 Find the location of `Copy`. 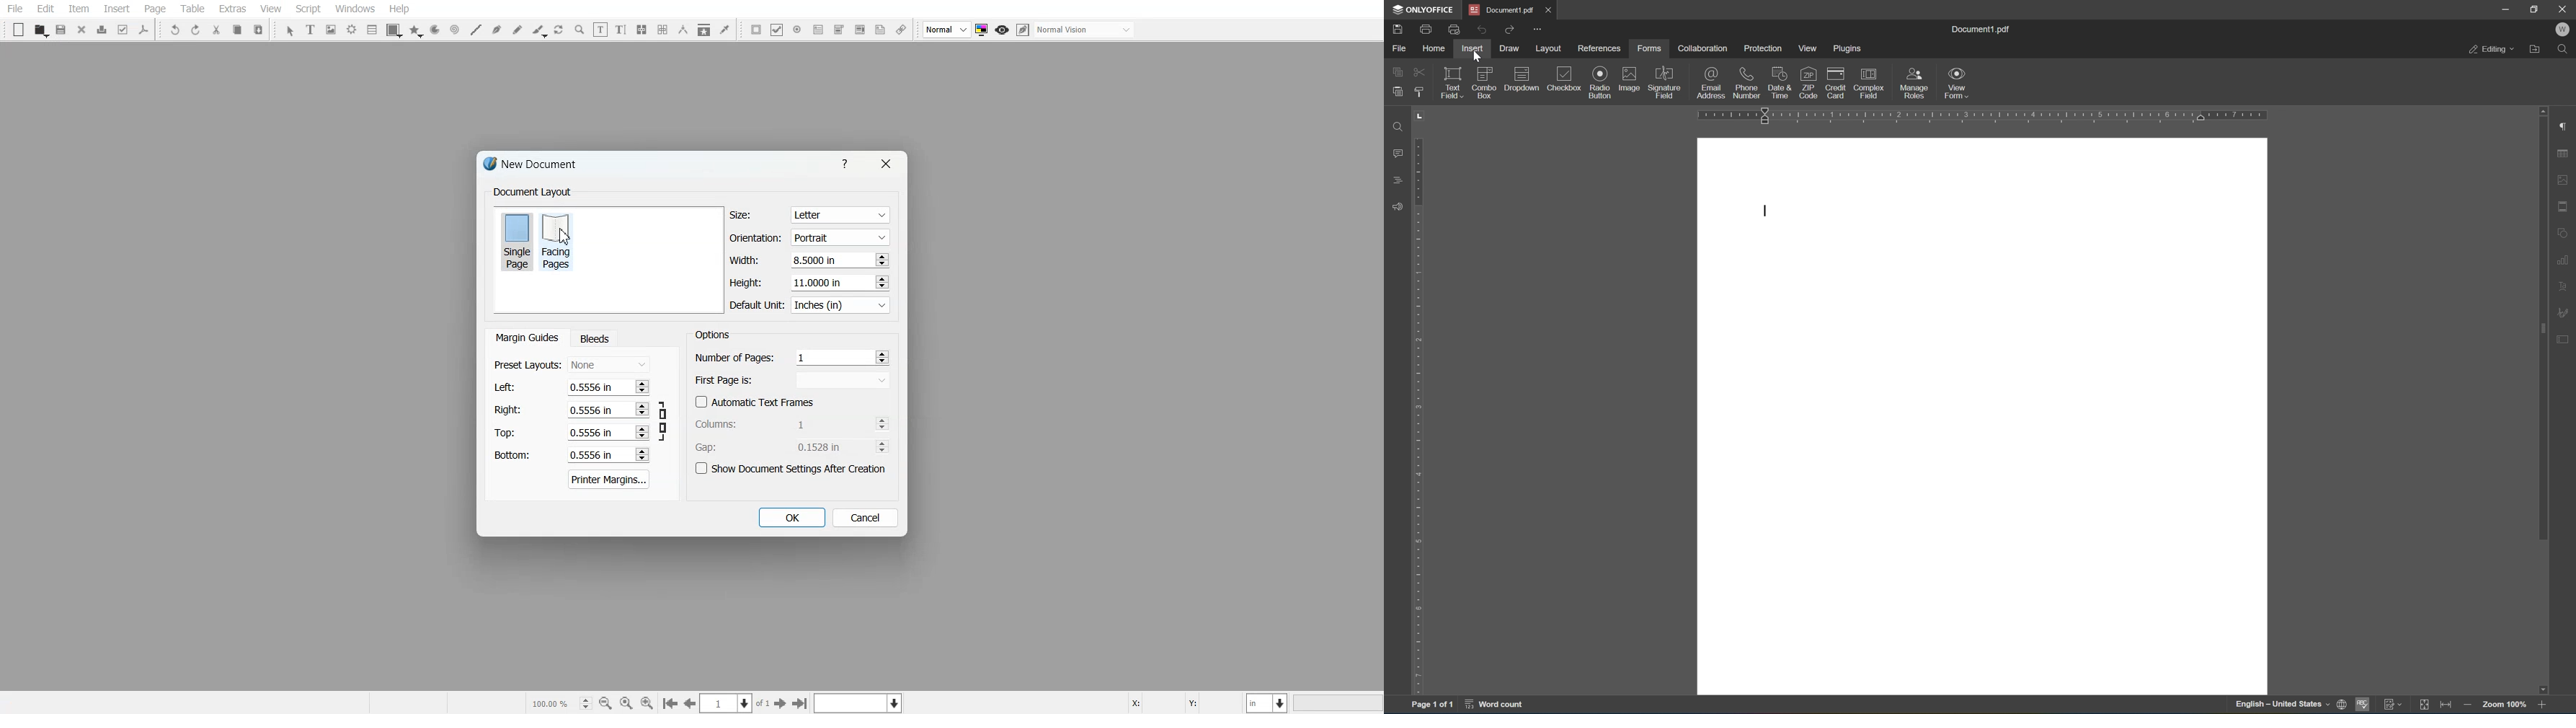

Copy is located at coordinates (236, 30).